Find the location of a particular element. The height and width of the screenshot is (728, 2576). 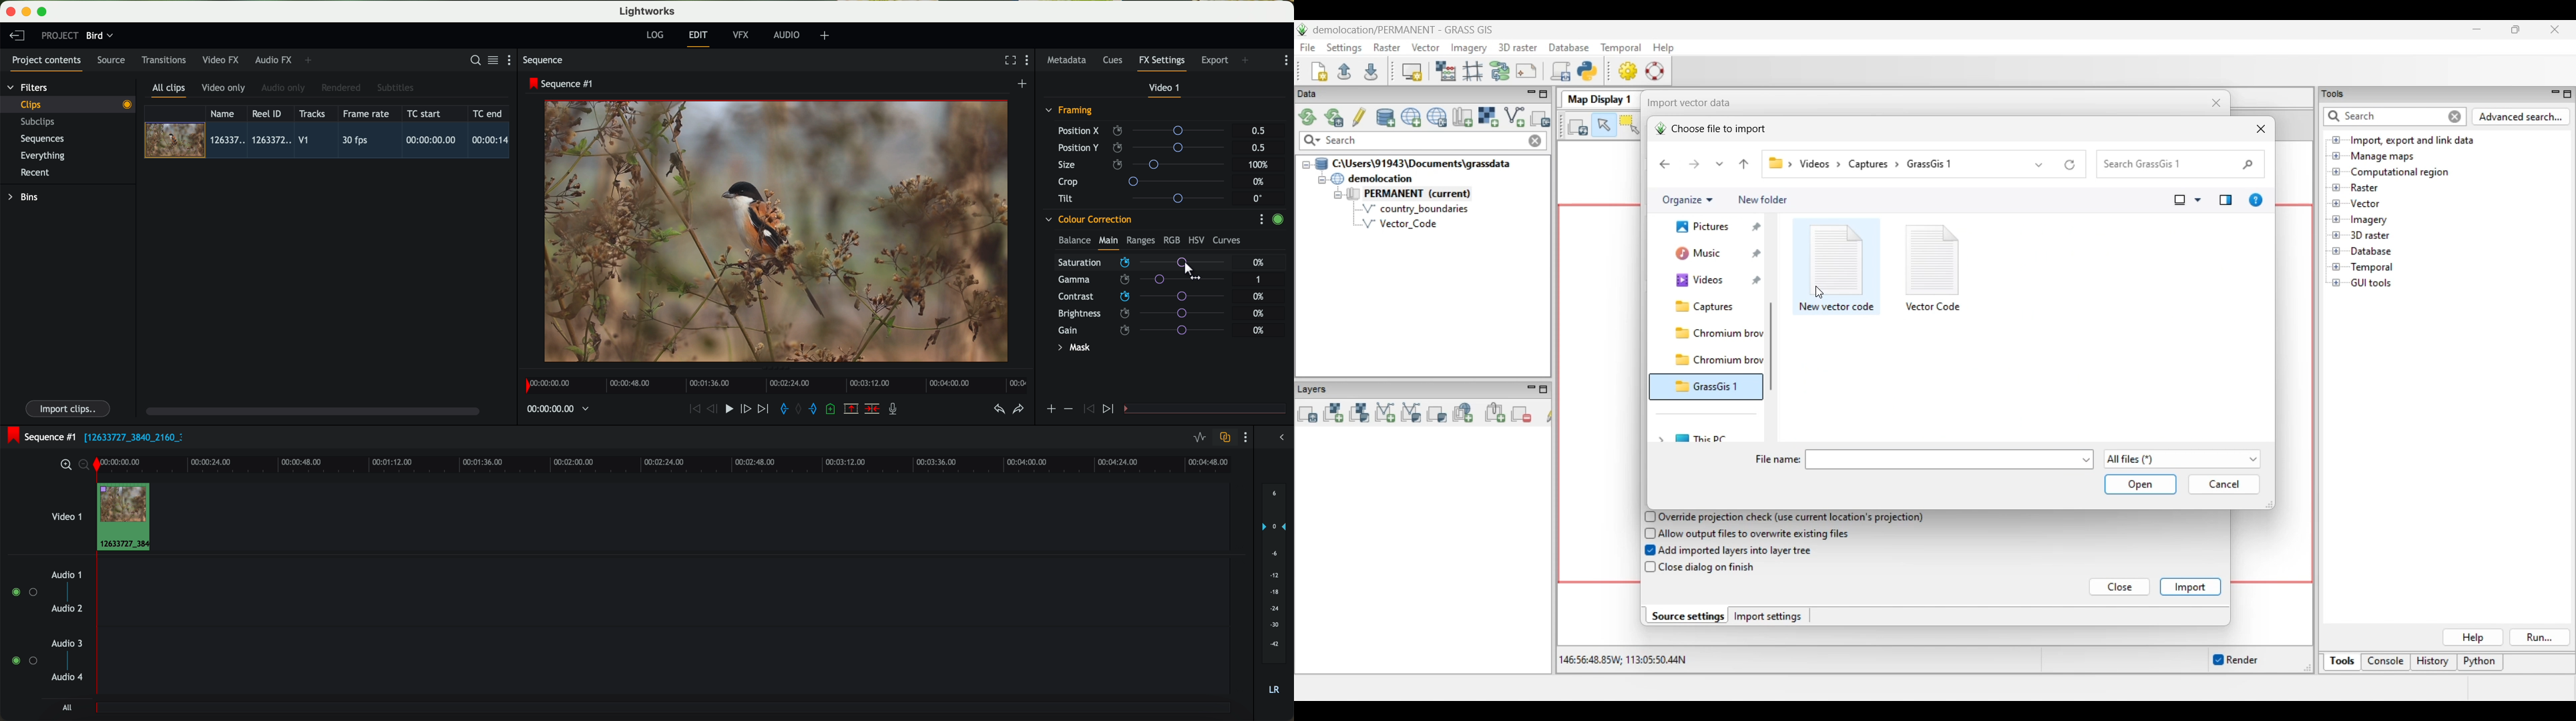

minimize program is located at coordinates (28, 12).